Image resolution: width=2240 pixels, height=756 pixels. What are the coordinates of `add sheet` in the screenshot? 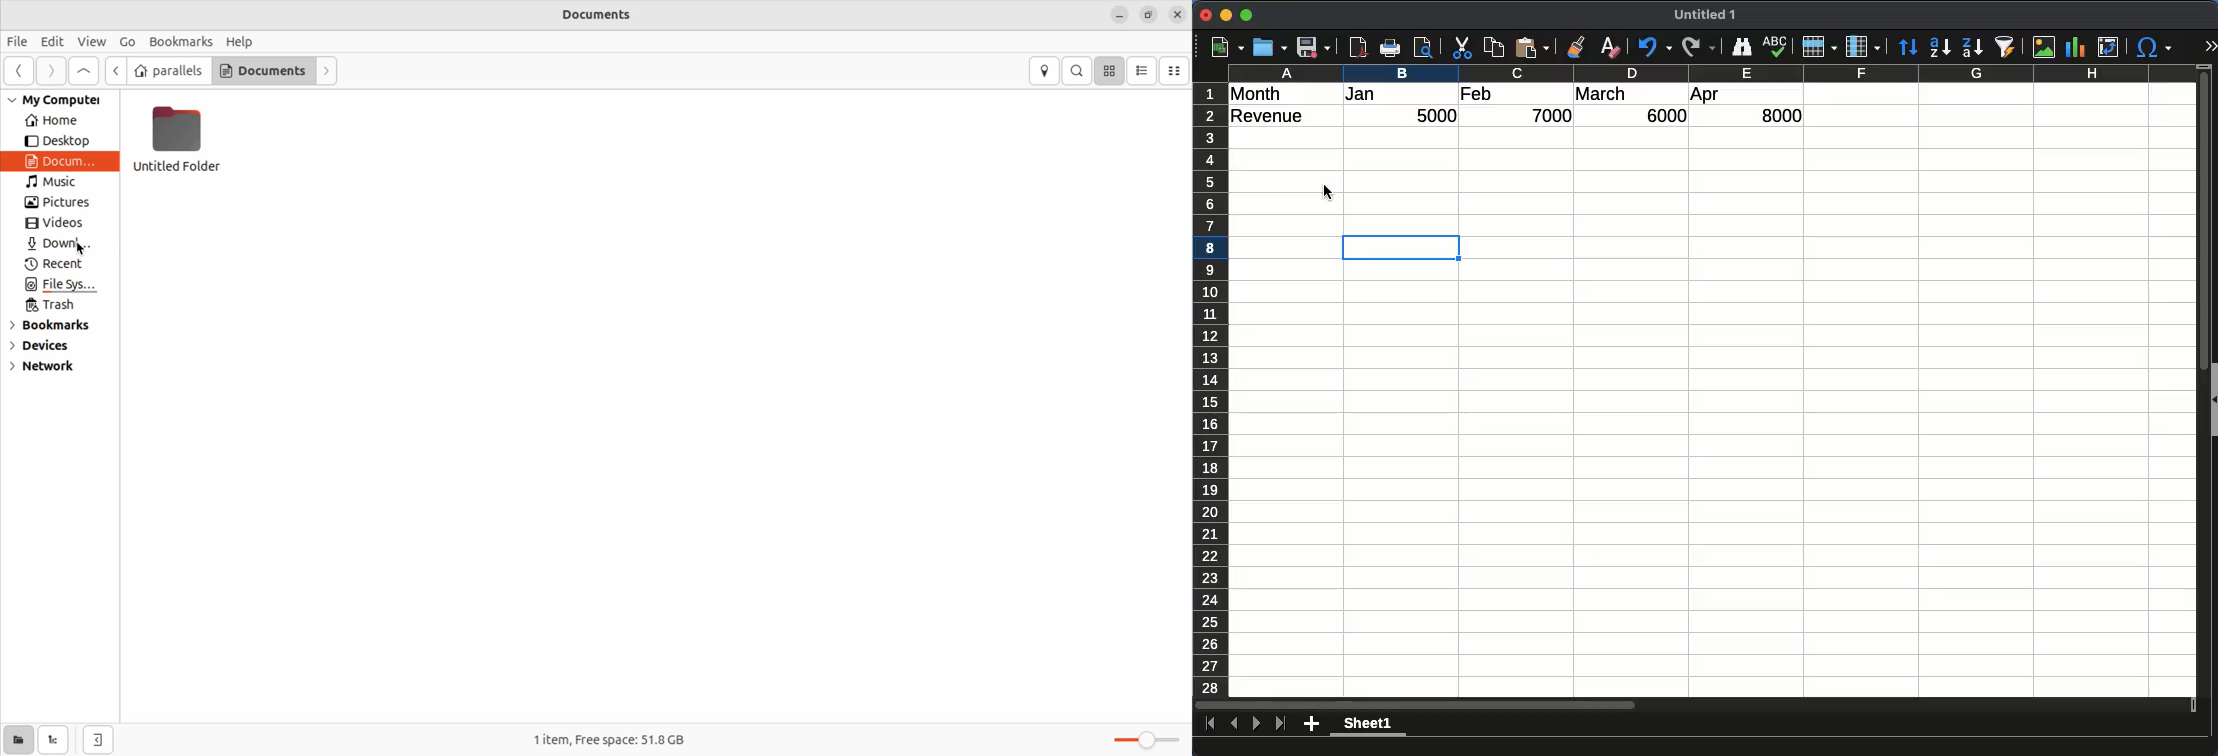 It's located at (1311, 724).